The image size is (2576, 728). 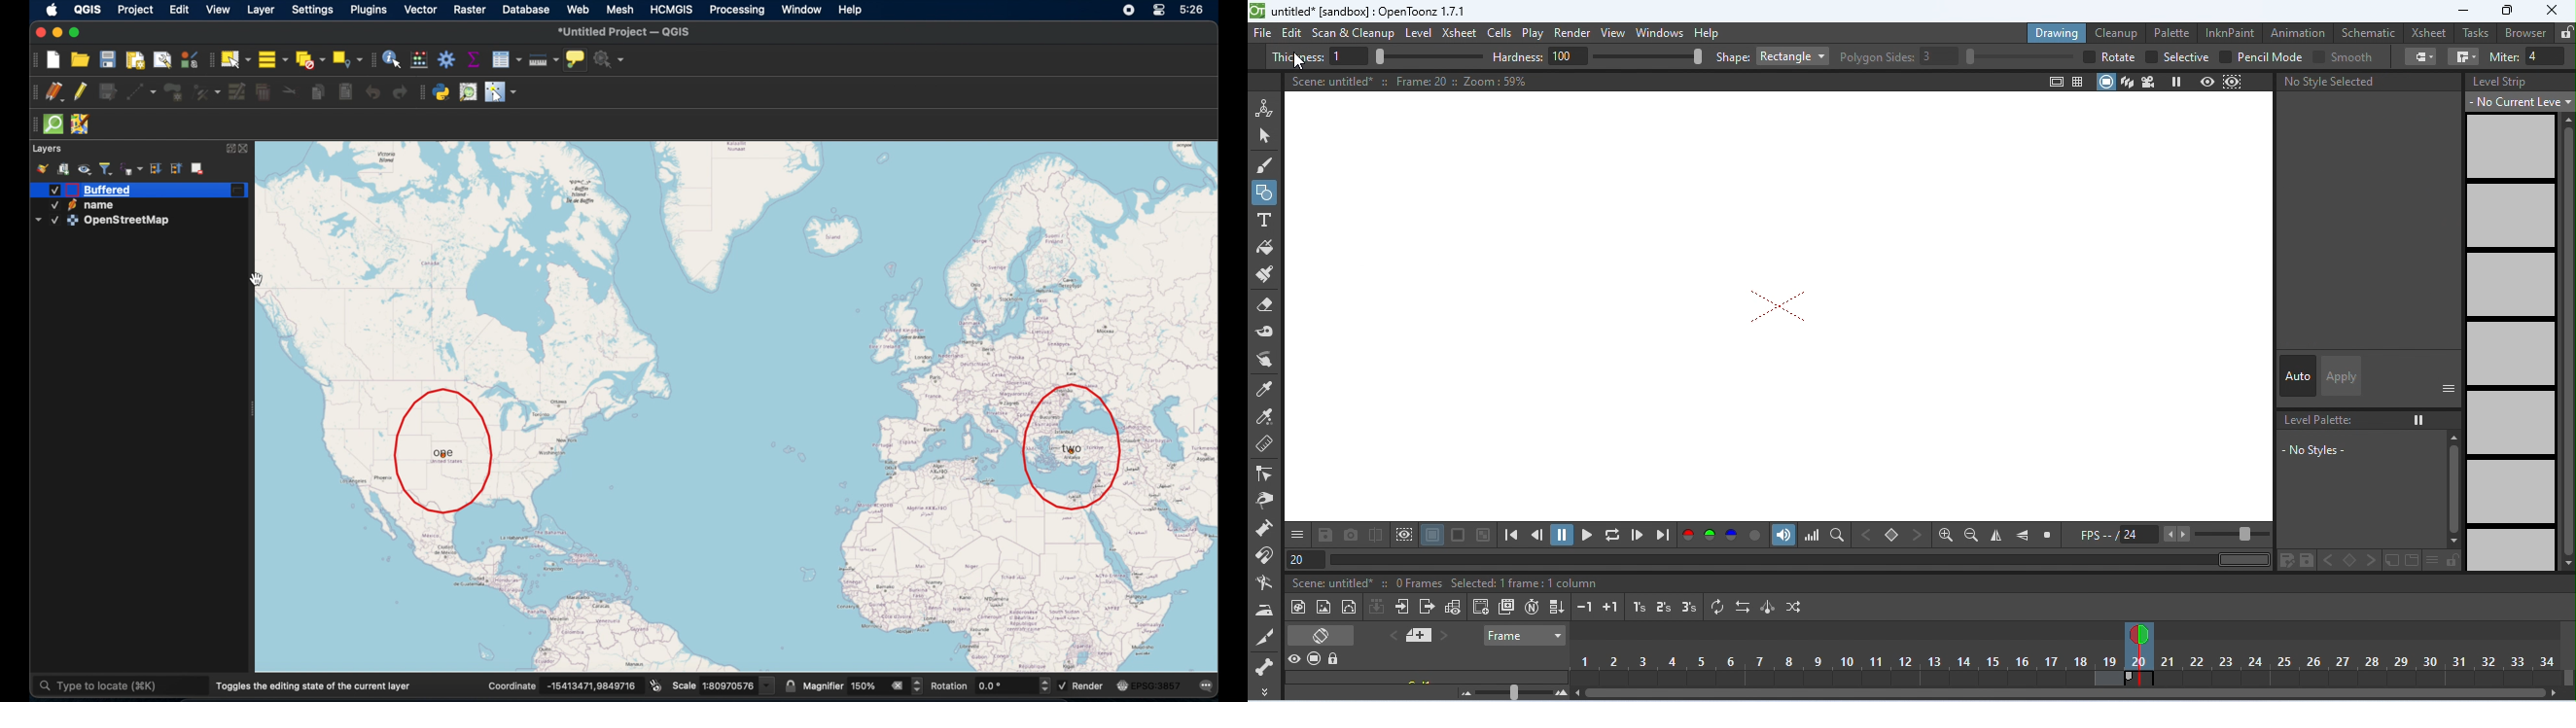 What do you see at coordinates (448, 58) in the screenshot?
I see `toolbox` at bounding box center [448, 58].